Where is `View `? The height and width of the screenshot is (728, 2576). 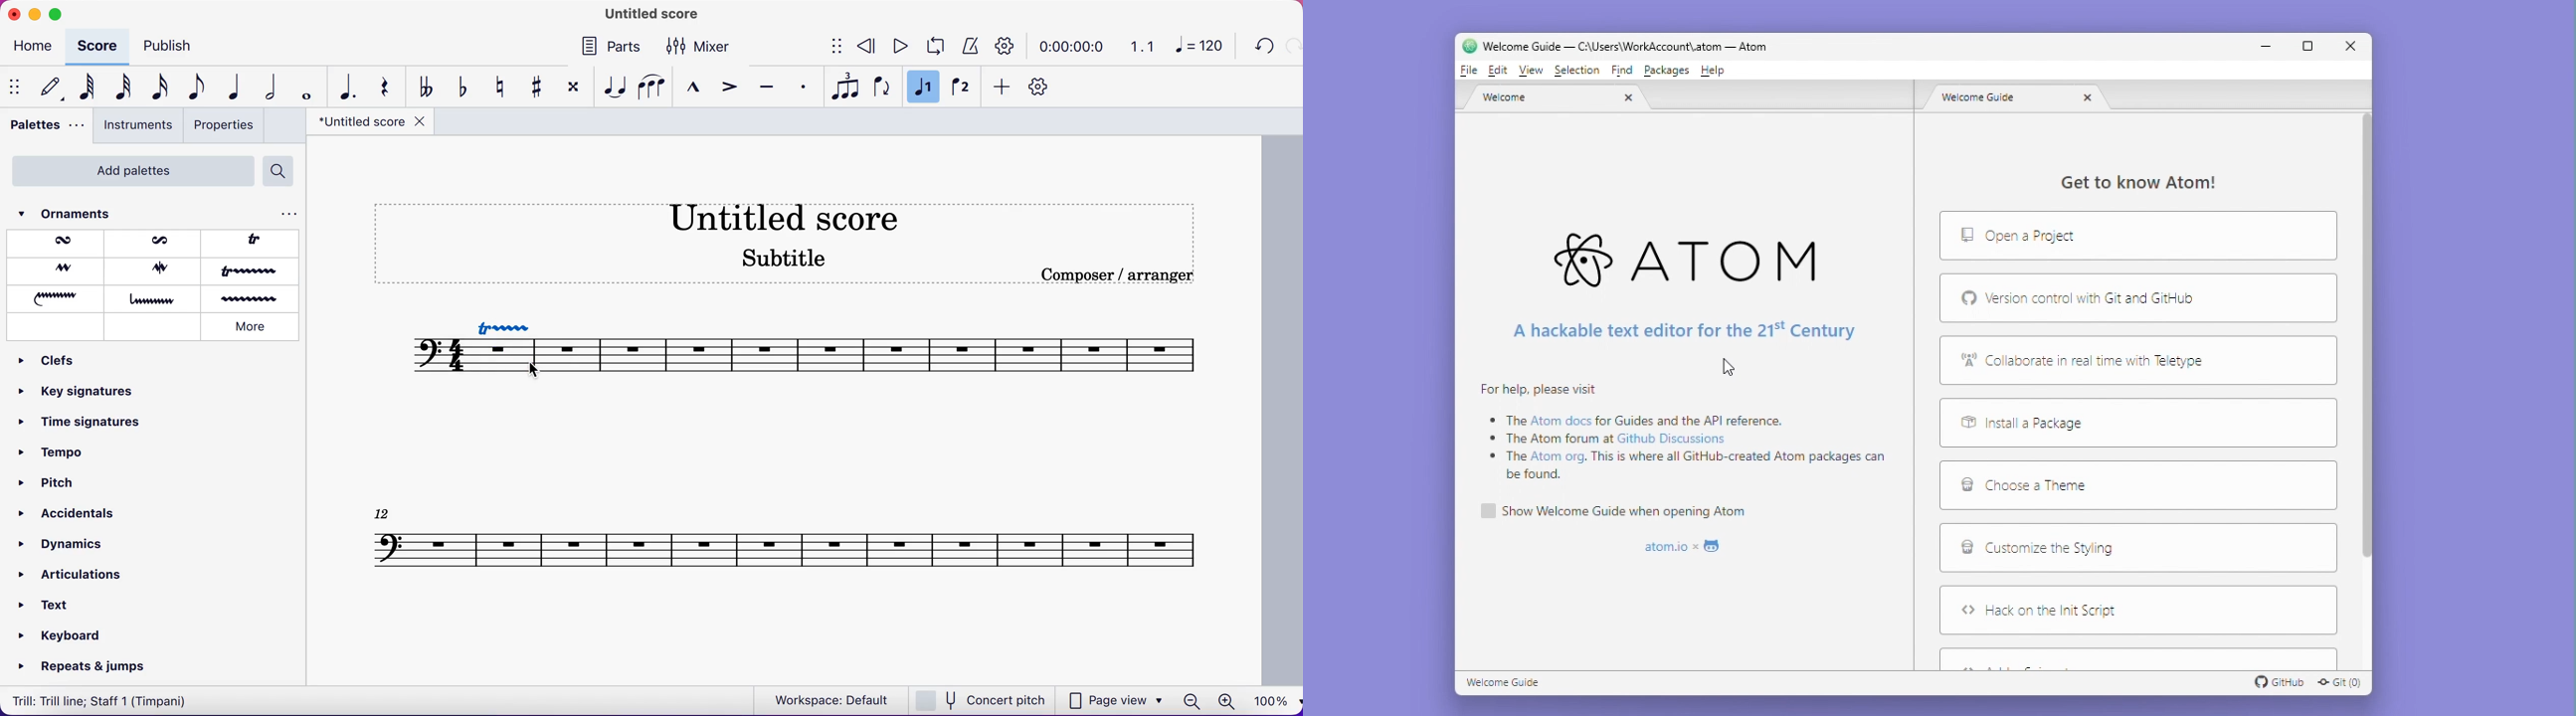 View  is located at coordinates (1528, 71).